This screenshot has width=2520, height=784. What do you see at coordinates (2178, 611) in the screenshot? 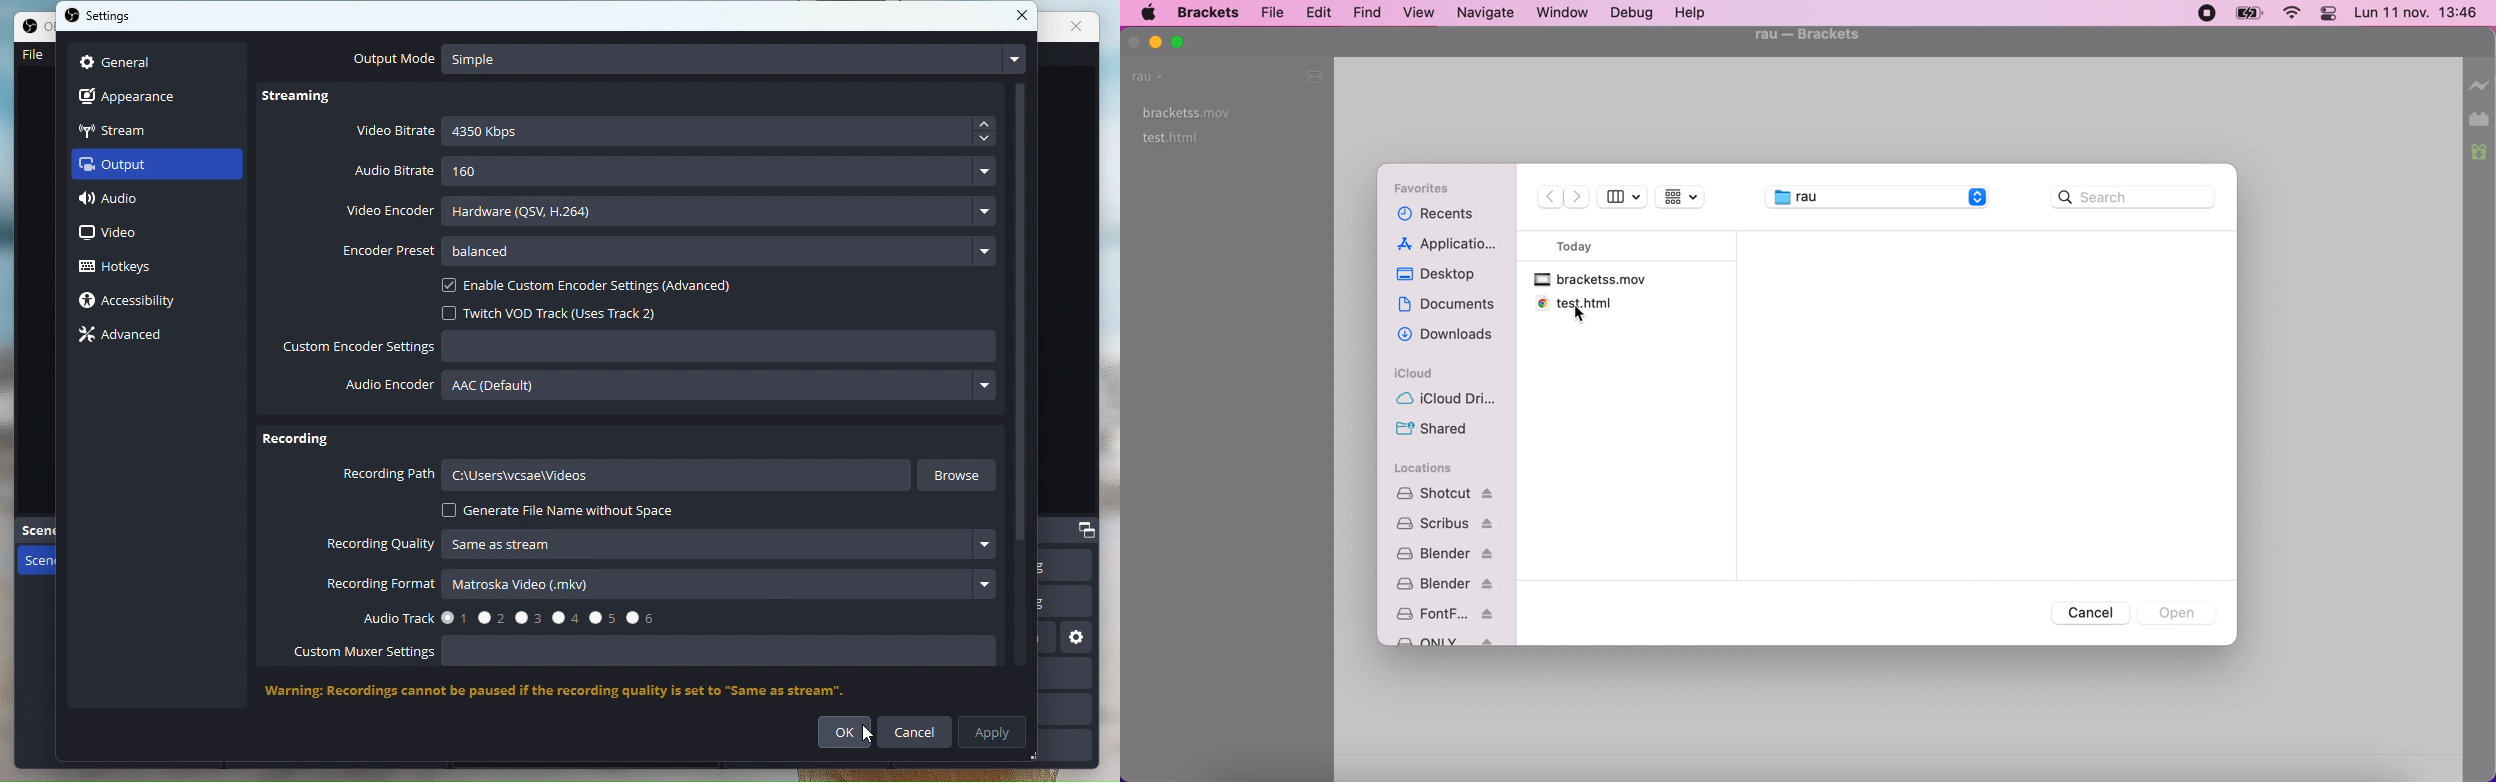
I see `open` at bounding box center [2178, 611].